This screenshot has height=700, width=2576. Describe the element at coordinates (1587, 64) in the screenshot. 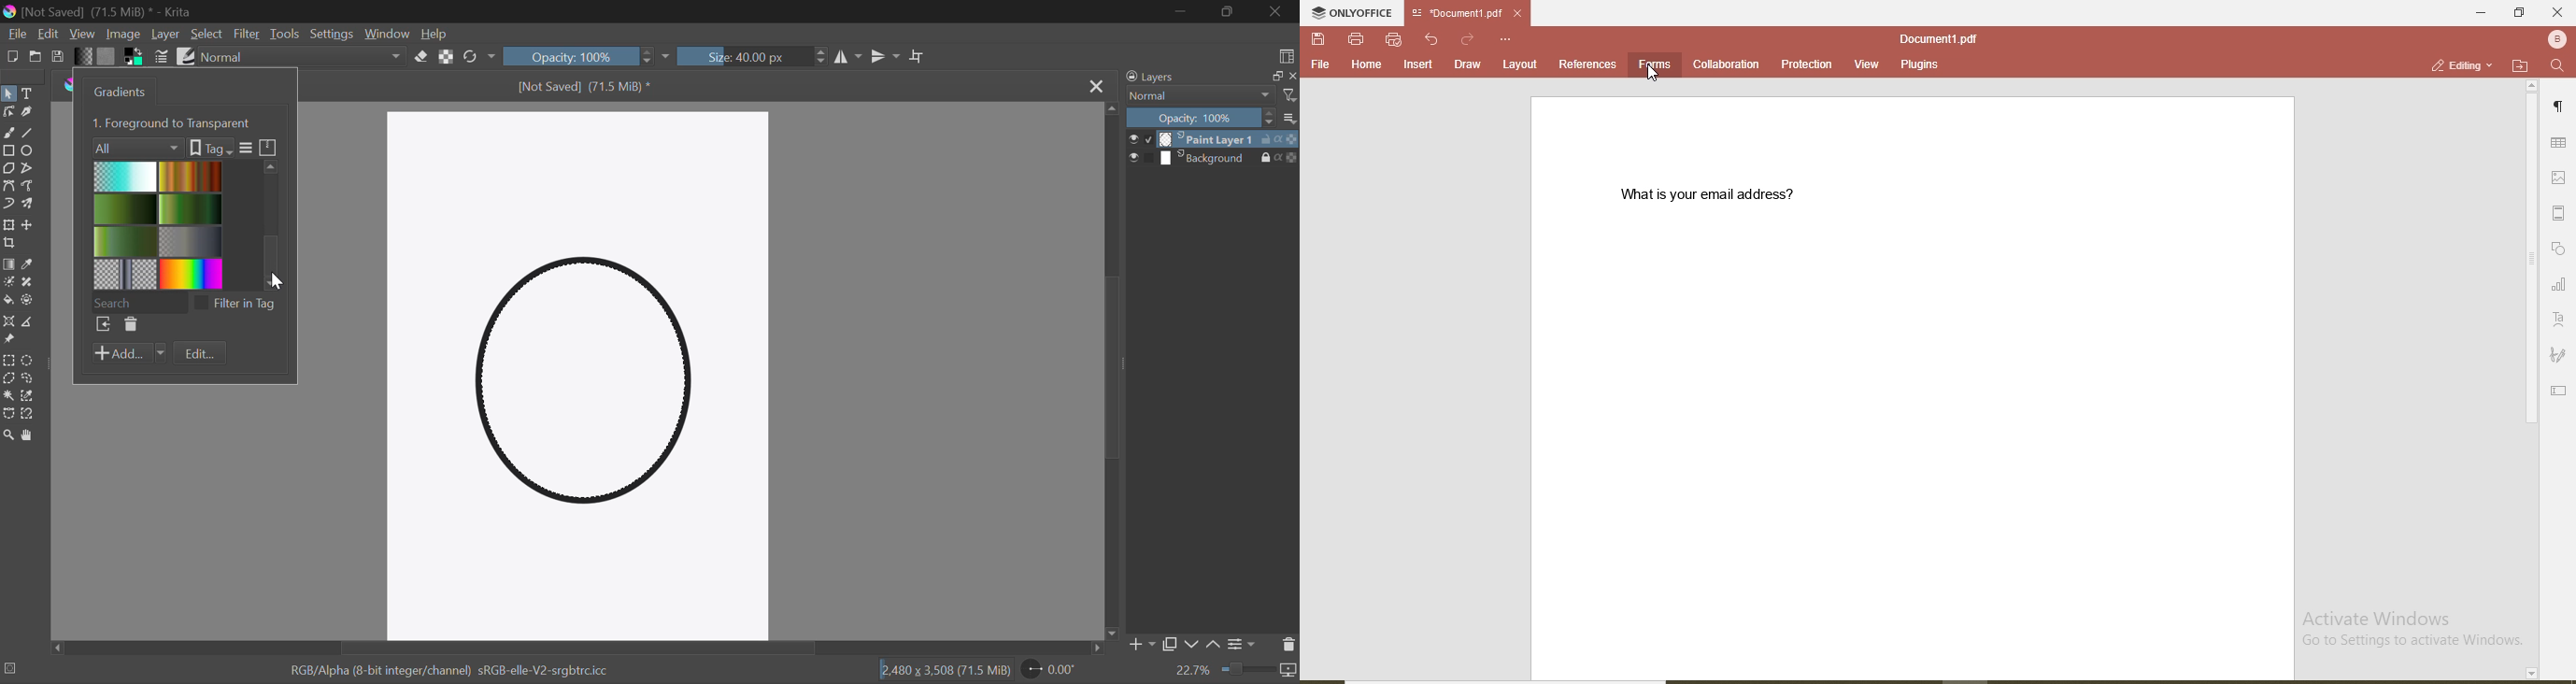

I see `references` at that location.